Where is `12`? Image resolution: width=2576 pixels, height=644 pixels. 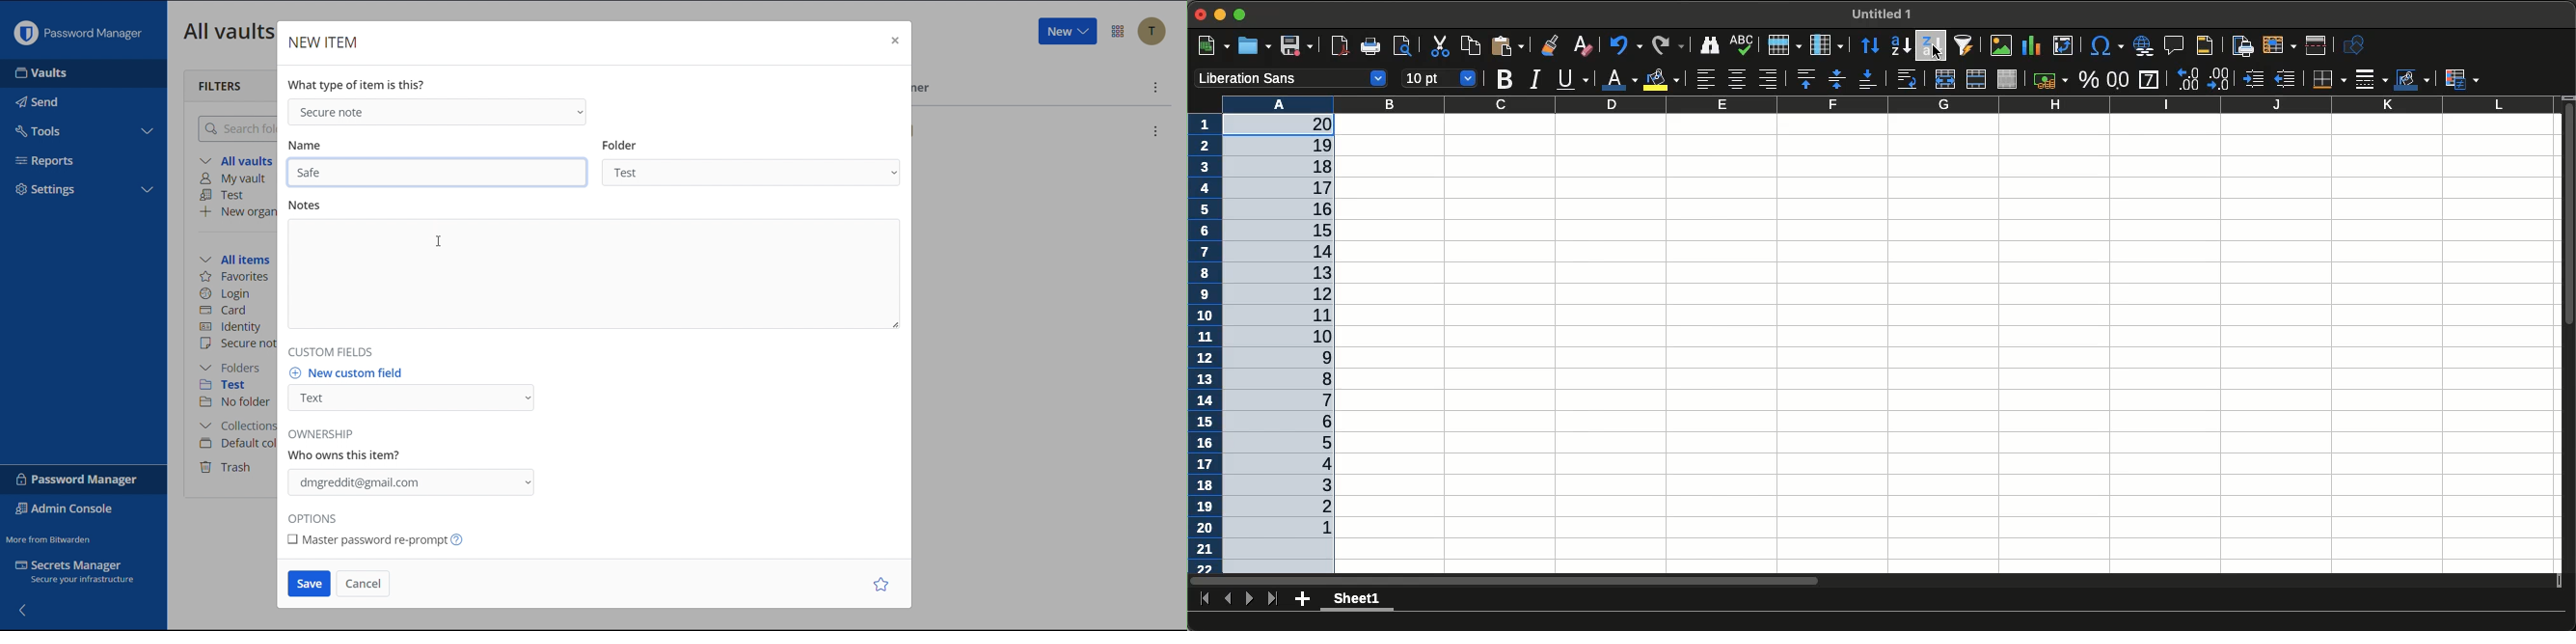
12 is located at coordinates (1312, 358).